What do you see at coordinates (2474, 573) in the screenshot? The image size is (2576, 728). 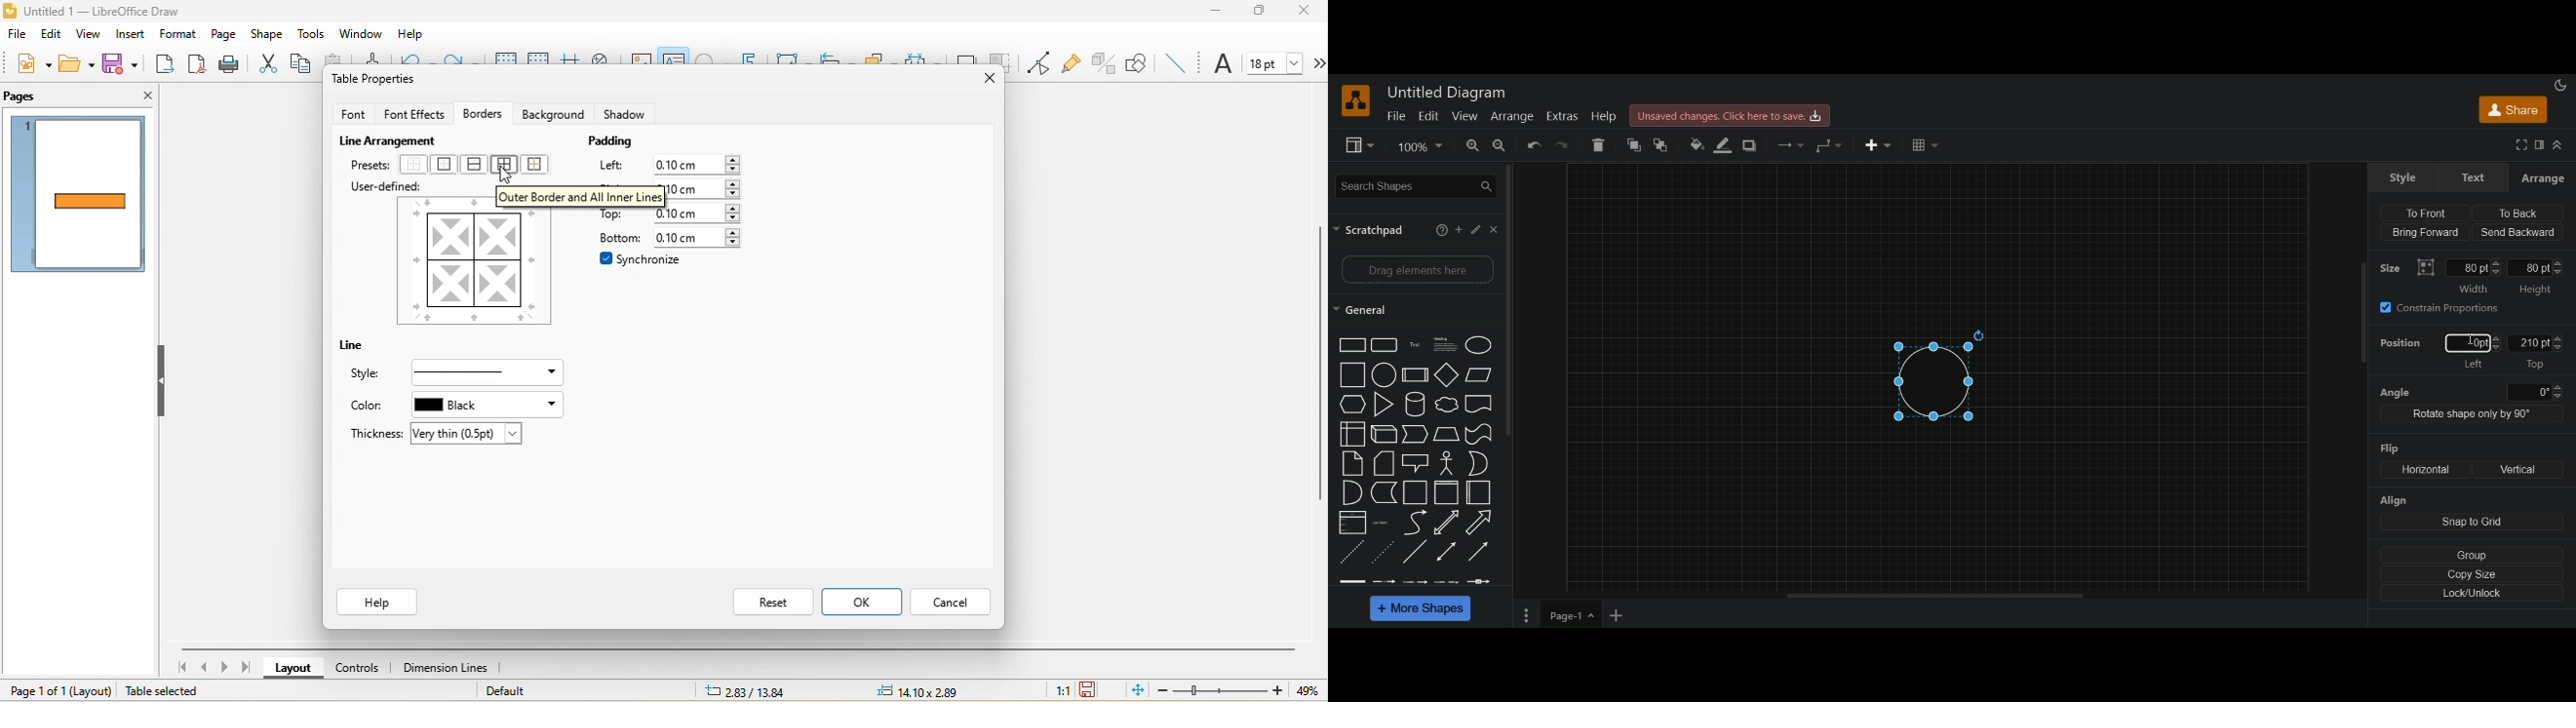 I see `copy size` at bounding box center [2474, 573].